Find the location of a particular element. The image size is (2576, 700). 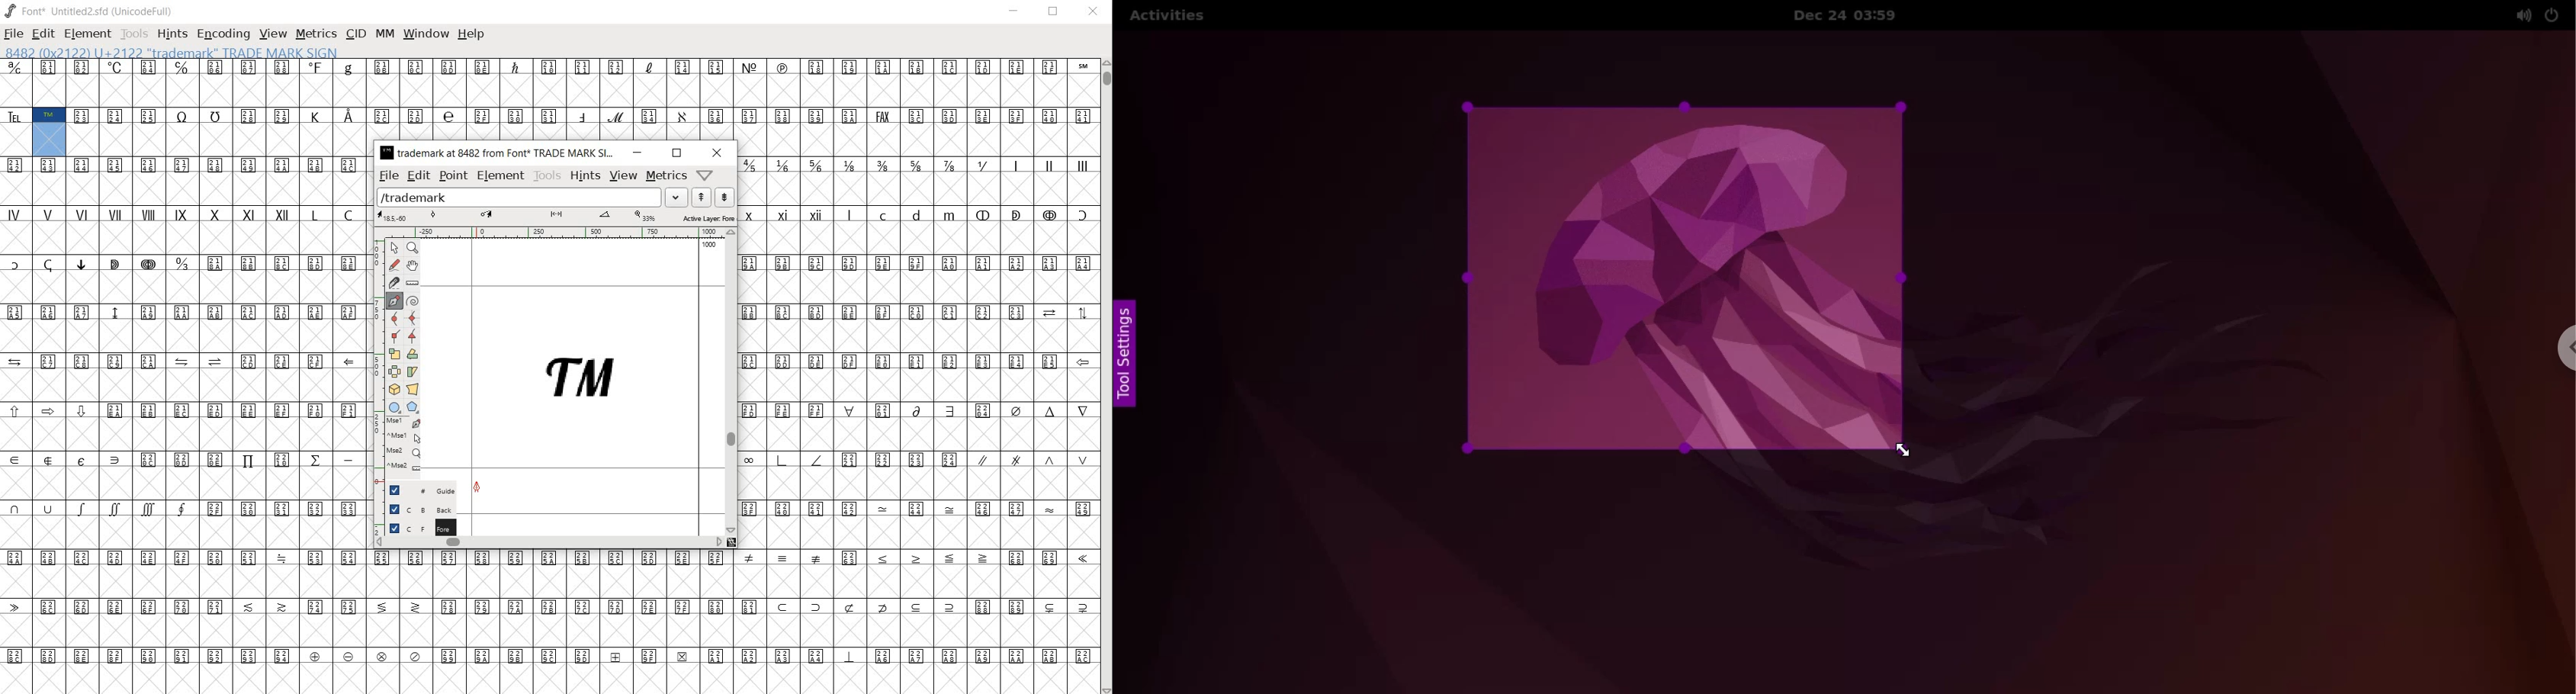

add a point, then drag out its control points is located at coordinates (393, 300).